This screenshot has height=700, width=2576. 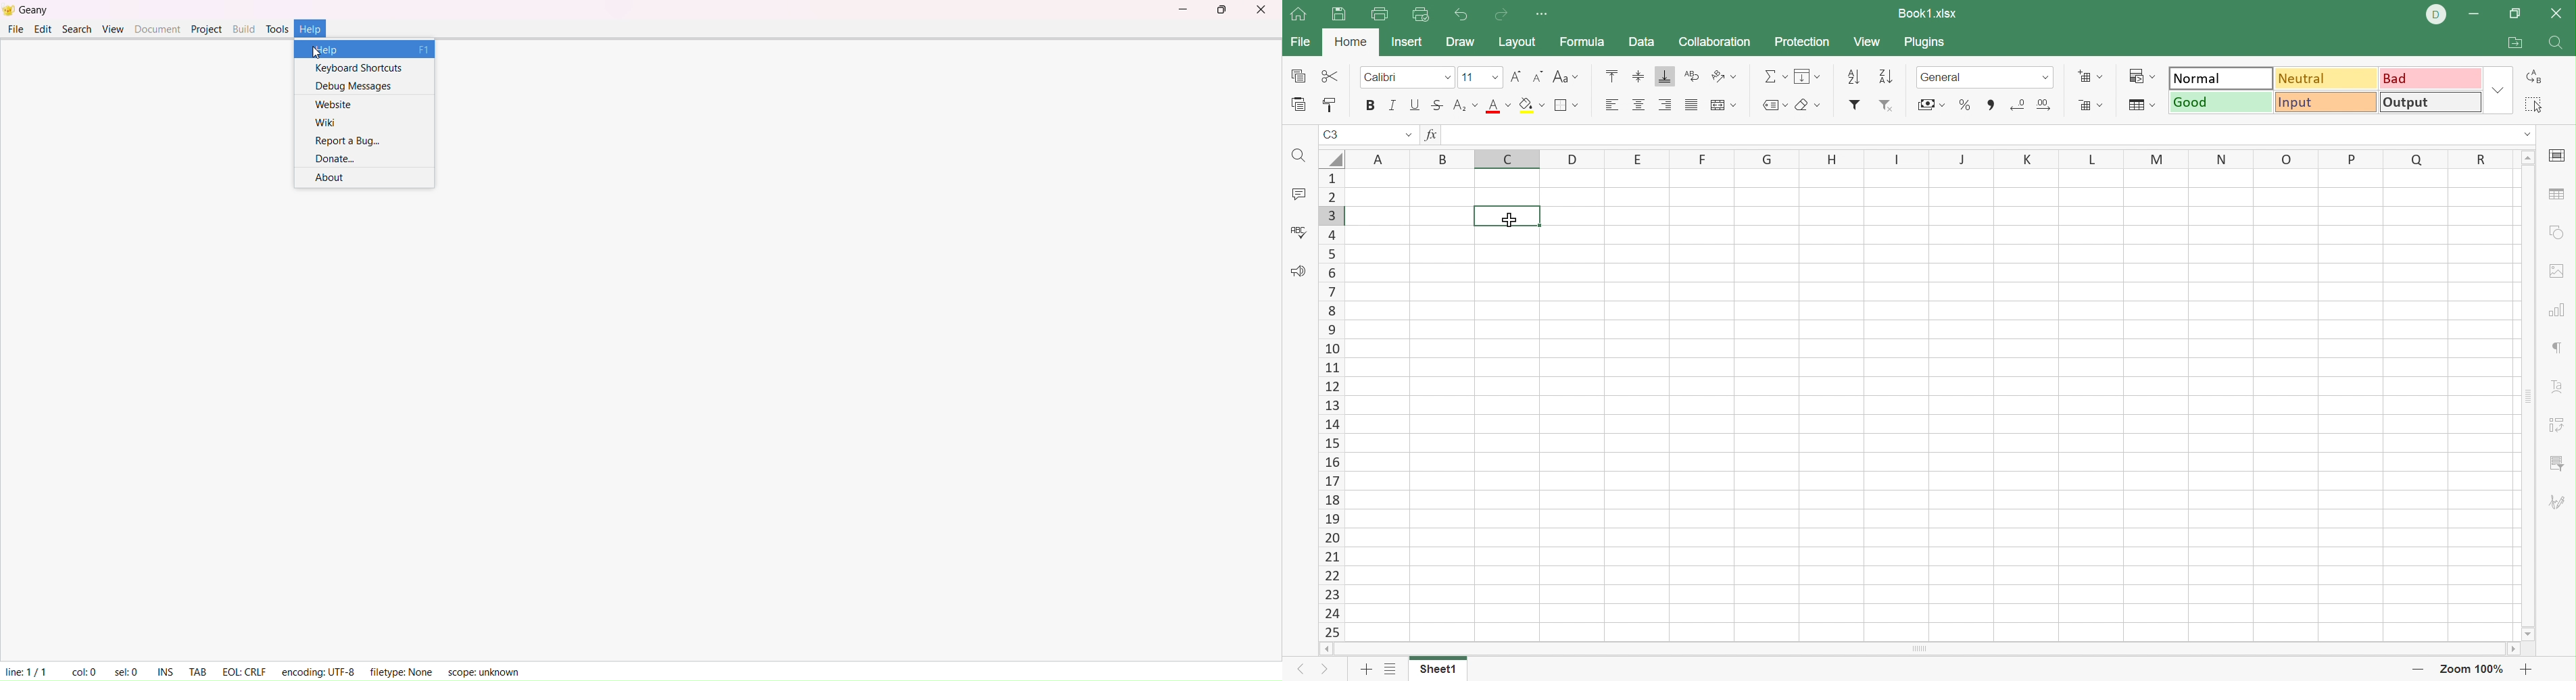 I want to click on Subscript, so click(x=1464, y=104).